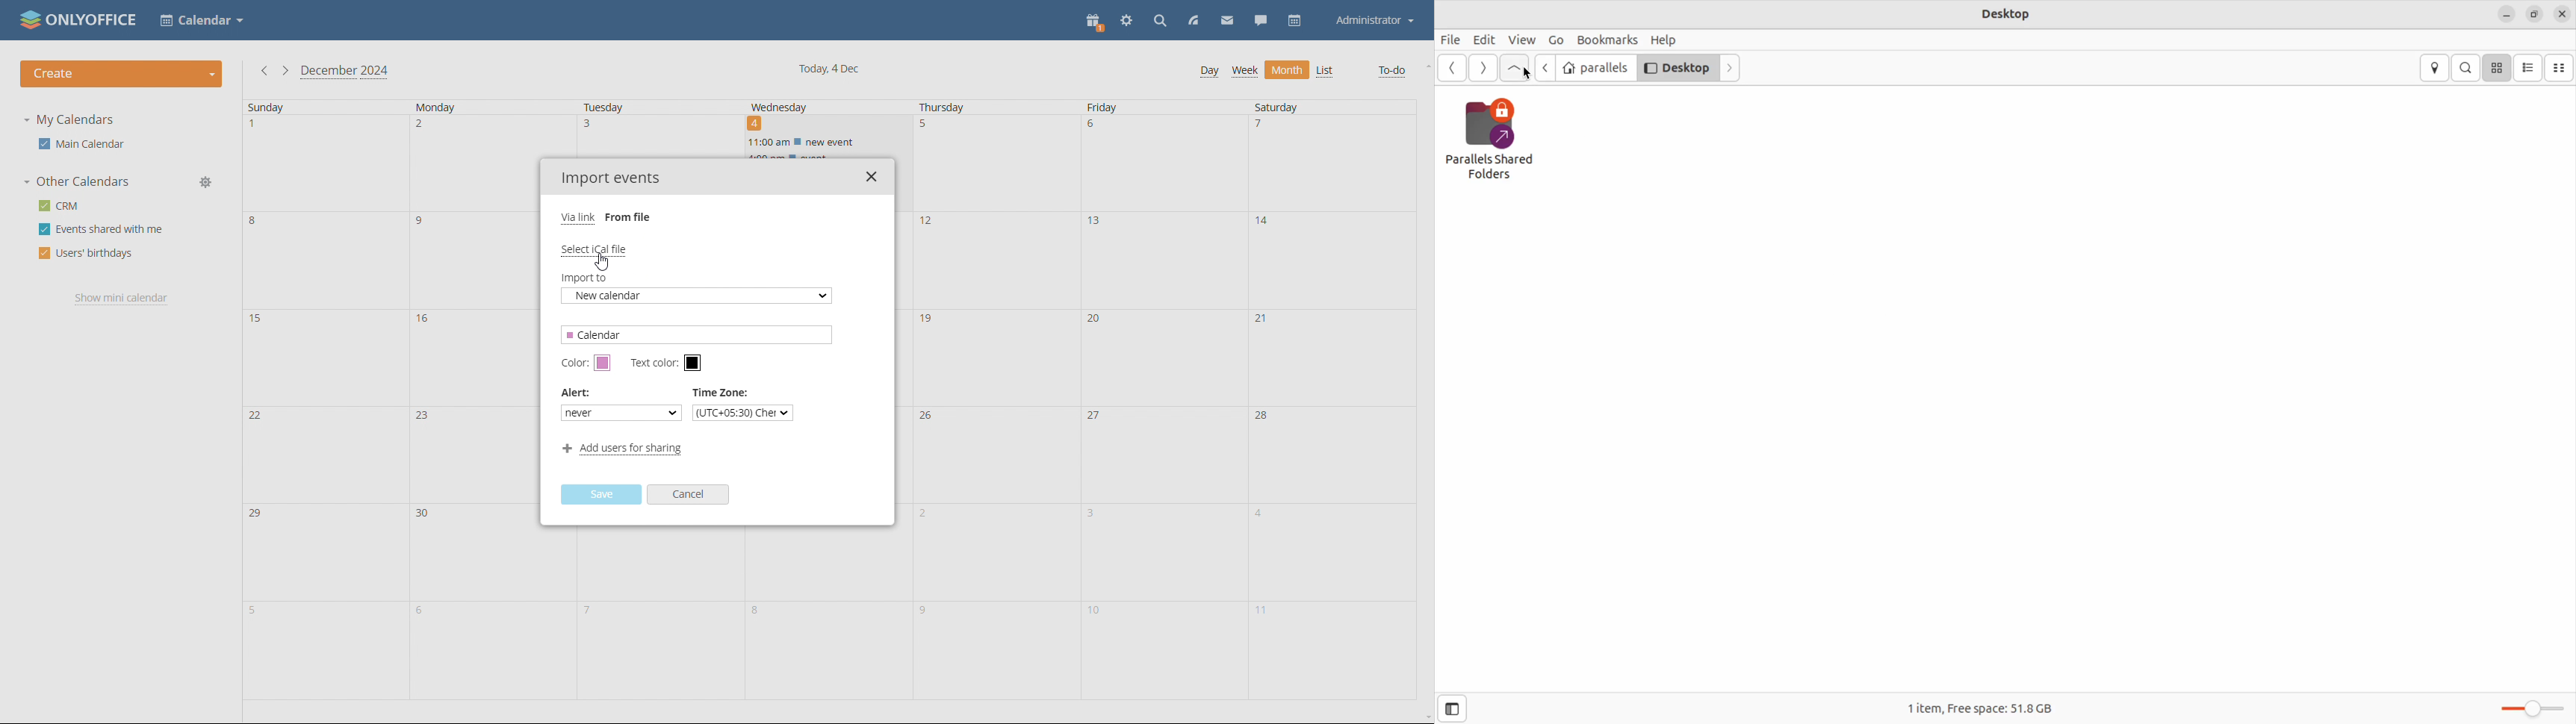  What do you see at coordinates (590, 279) in the screenshot?
I see `import to` at bounding box center [590, 279].